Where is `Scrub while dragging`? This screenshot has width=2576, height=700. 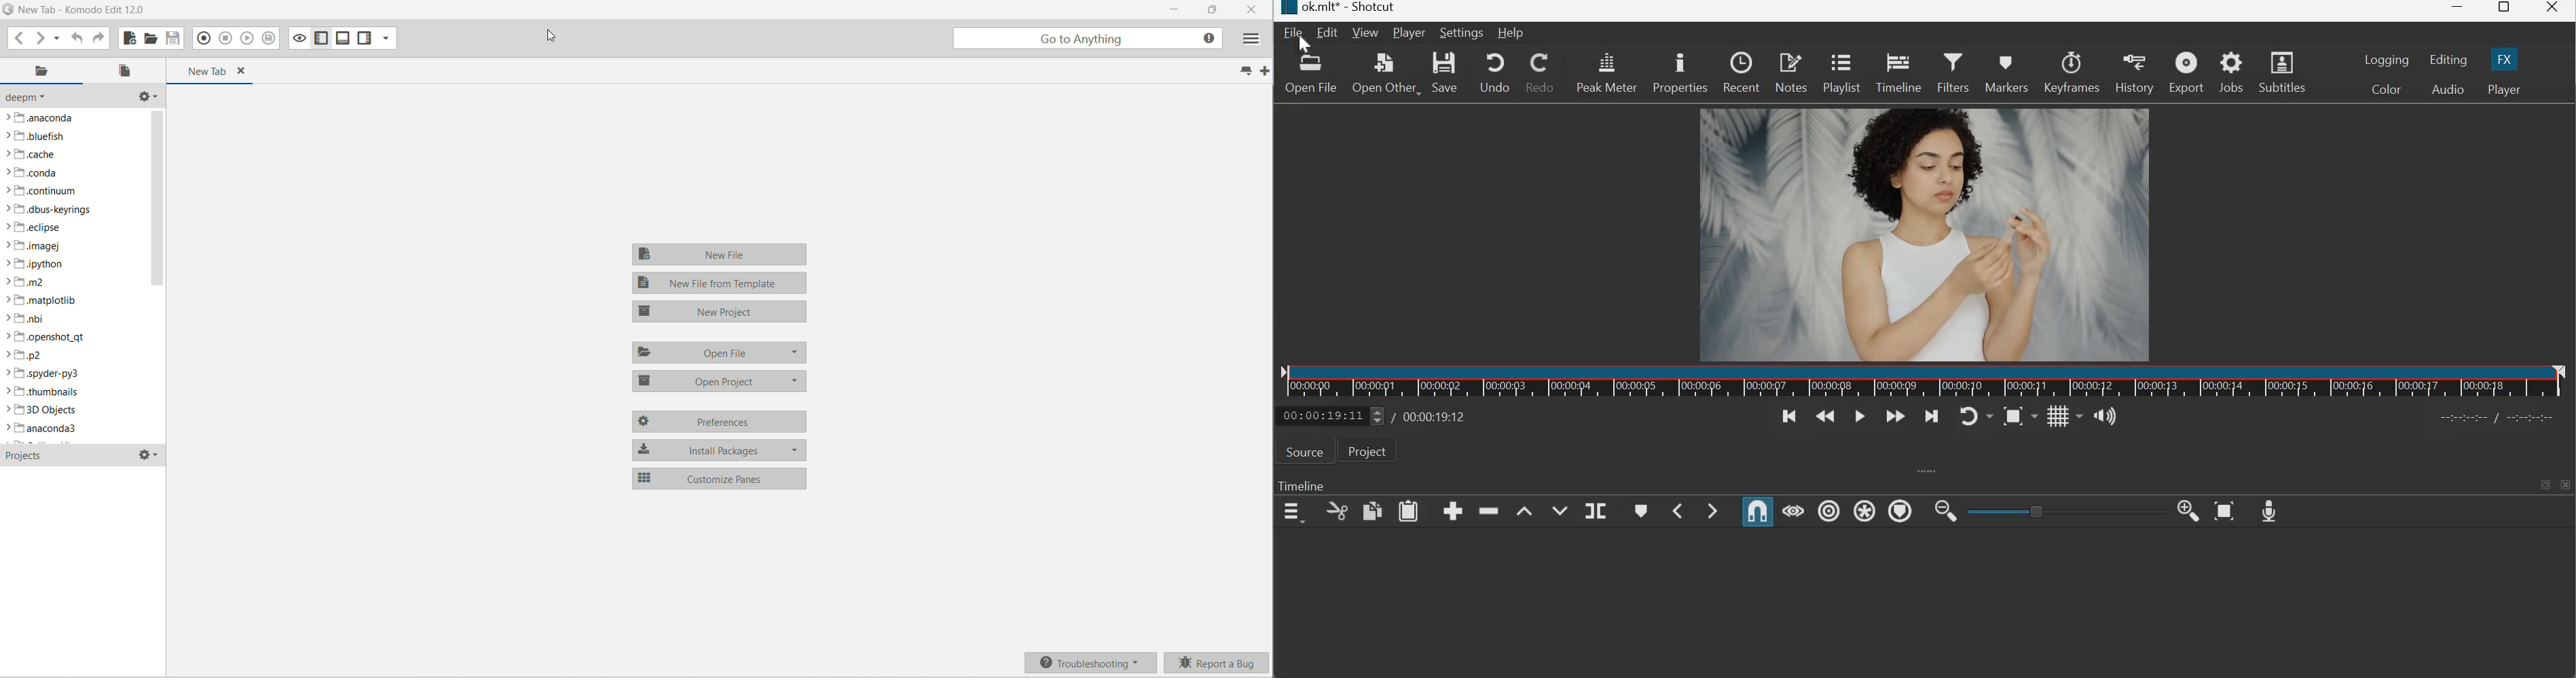
Scrub while dragging is located at coordinates (1794, 510).